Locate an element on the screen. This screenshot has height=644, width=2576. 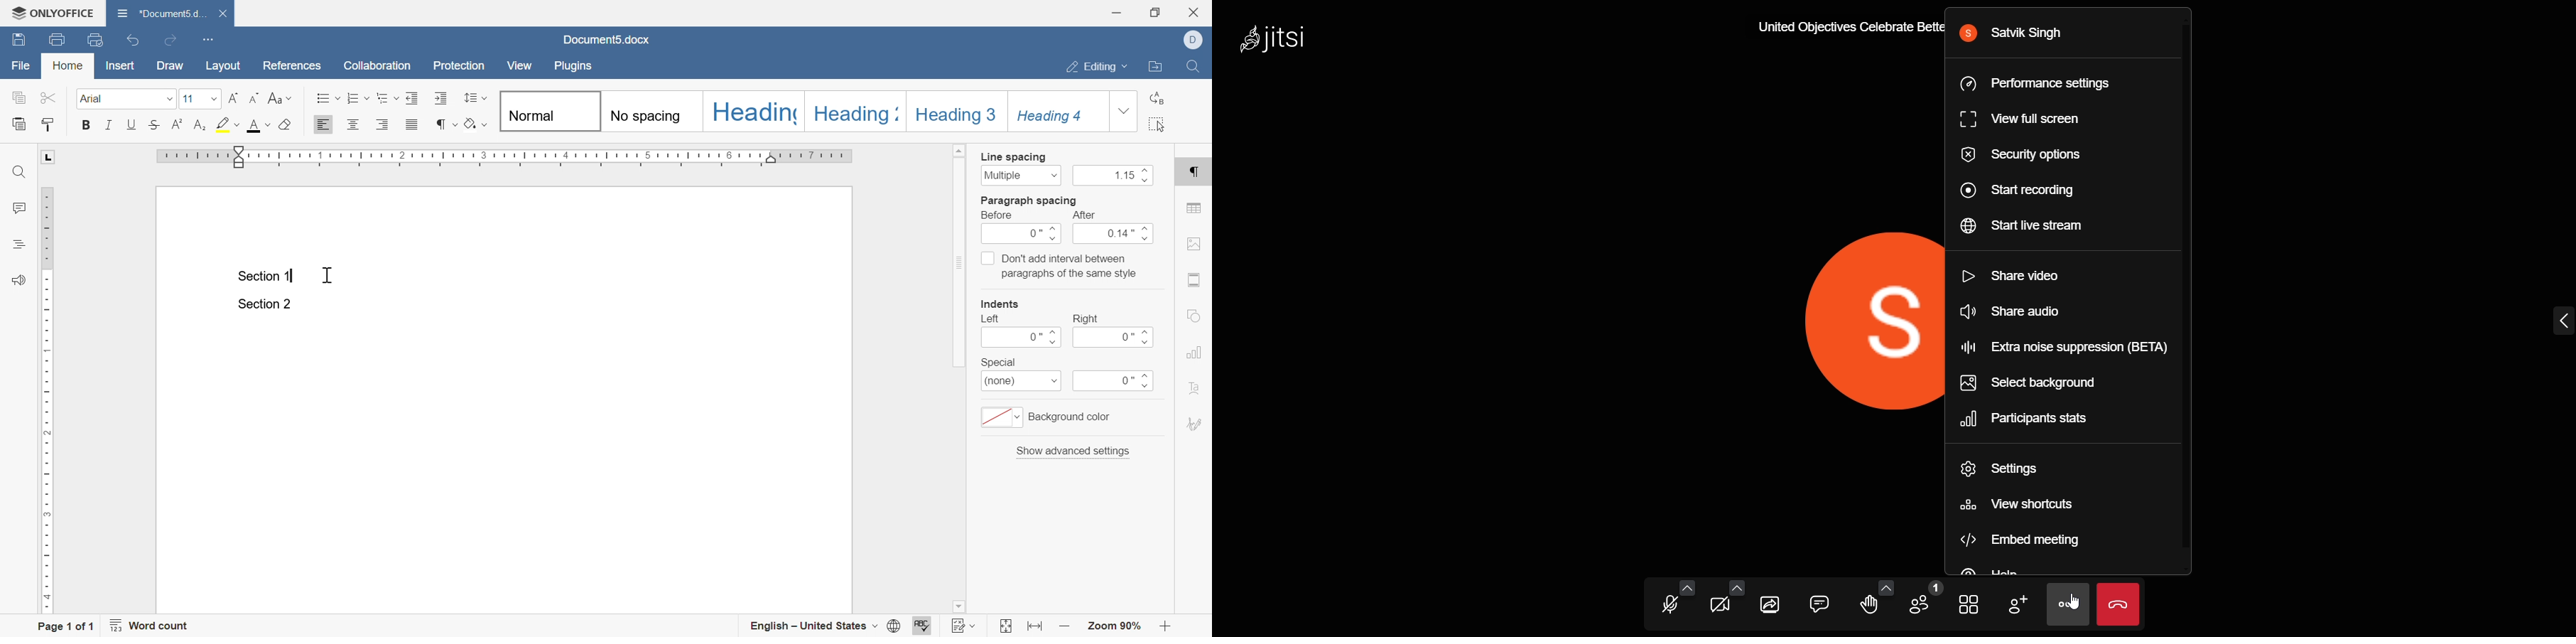
chart settings is located at coordinates (1193, 352).